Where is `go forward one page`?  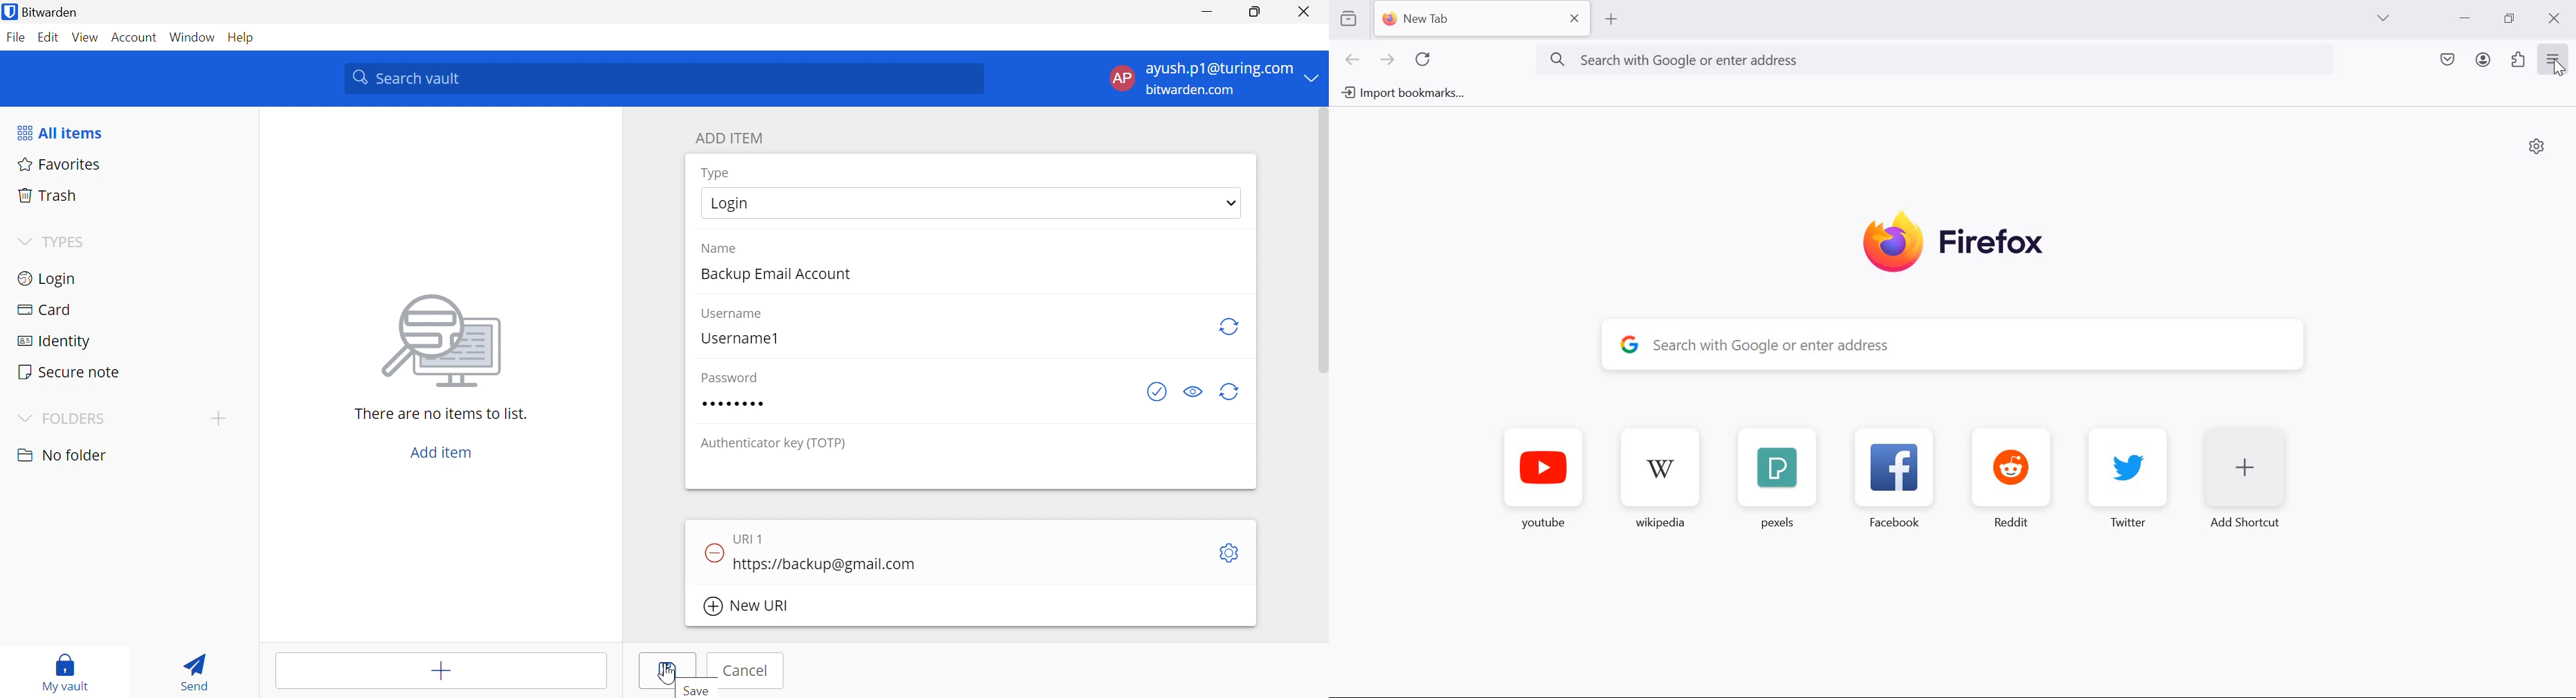 go forward one page is located at coordinates (1389, 60).